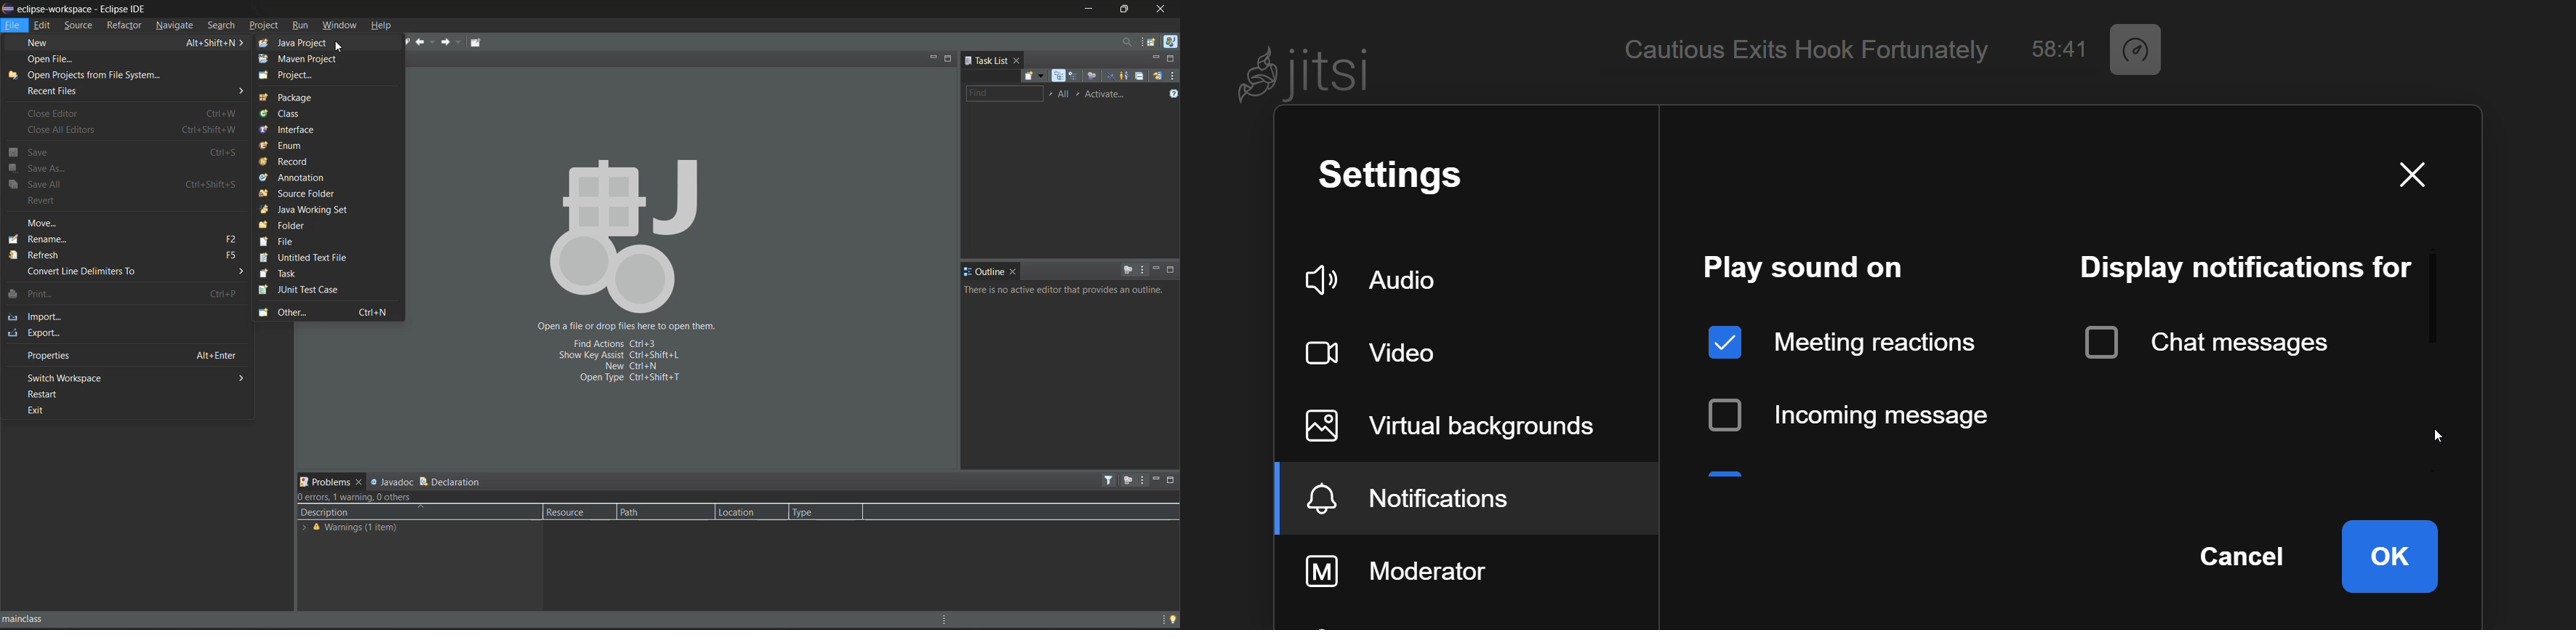 This screenshot has width=2576, height=644. What do you see at coordinates (1127, 76) in the screenshot?
I see `show only my tasks` at bounding box center [1127, 76].